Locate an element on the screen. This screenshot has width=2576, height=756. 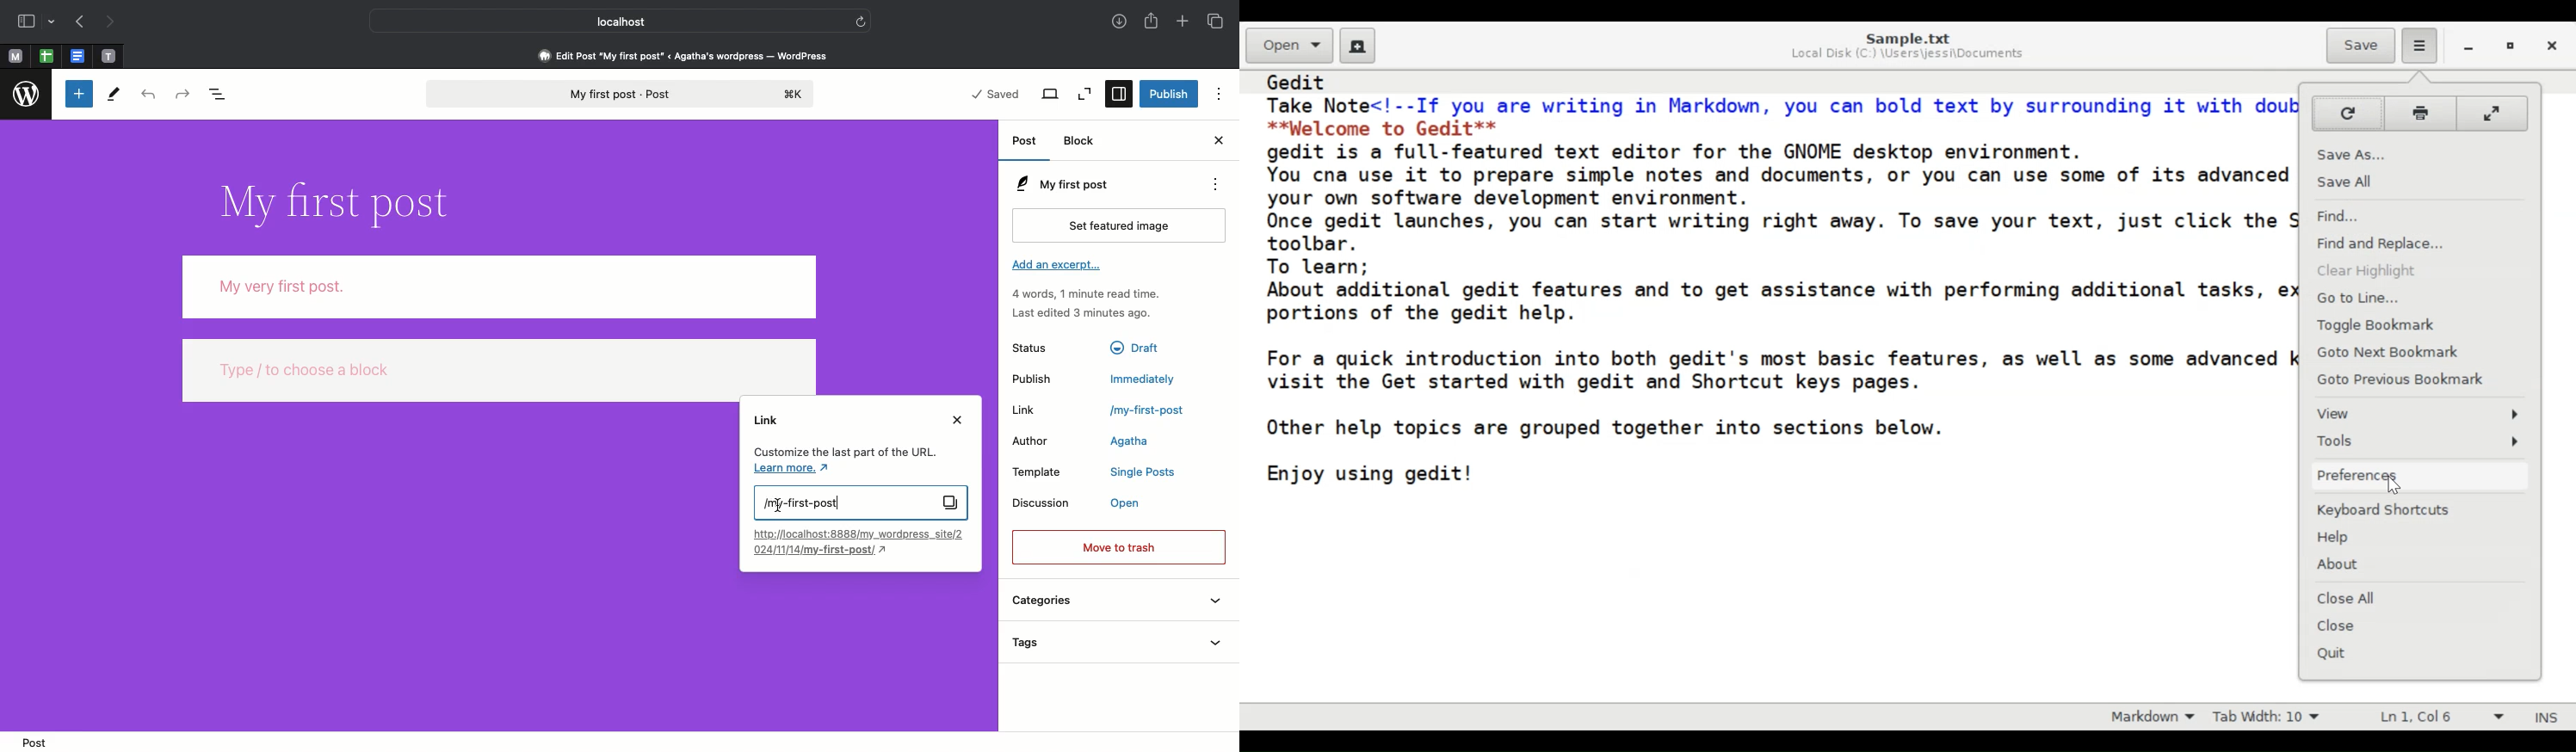
Sidebar is located at coordinates (25, 21).